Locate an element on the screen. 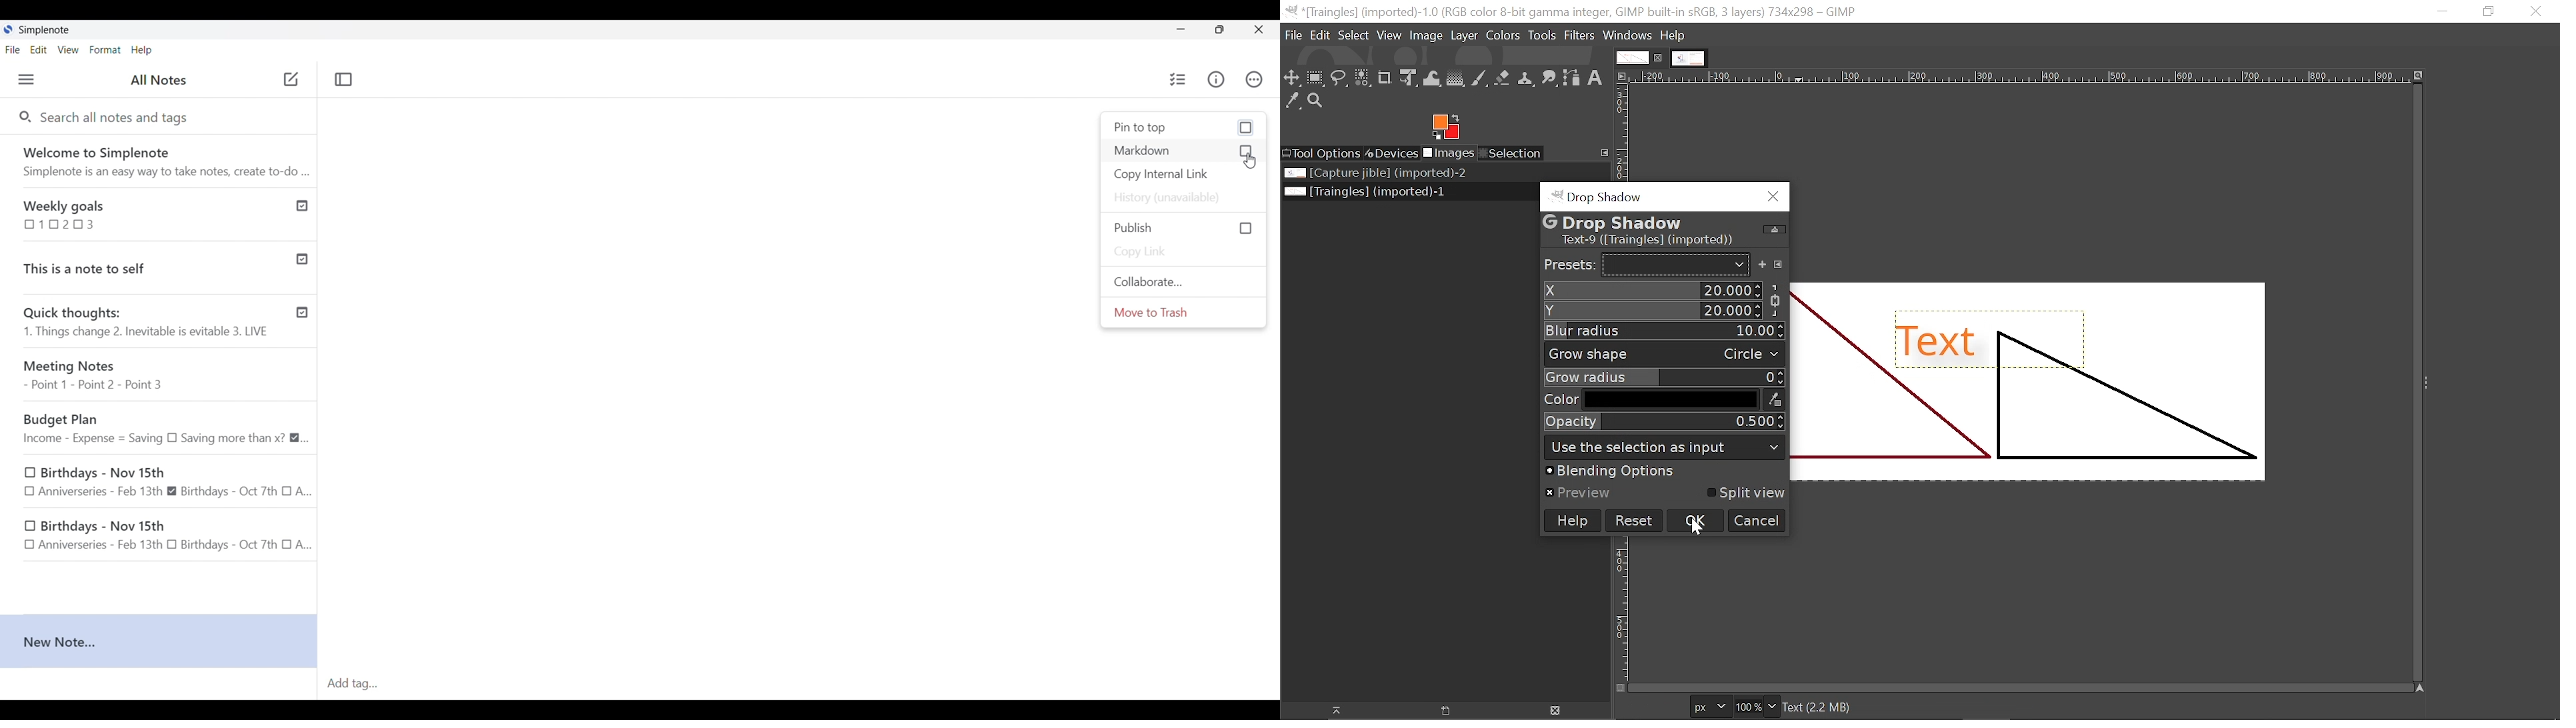 This screenshot has height=728, width=2576. Toggle focus mode is located at coordinates (345, 80).